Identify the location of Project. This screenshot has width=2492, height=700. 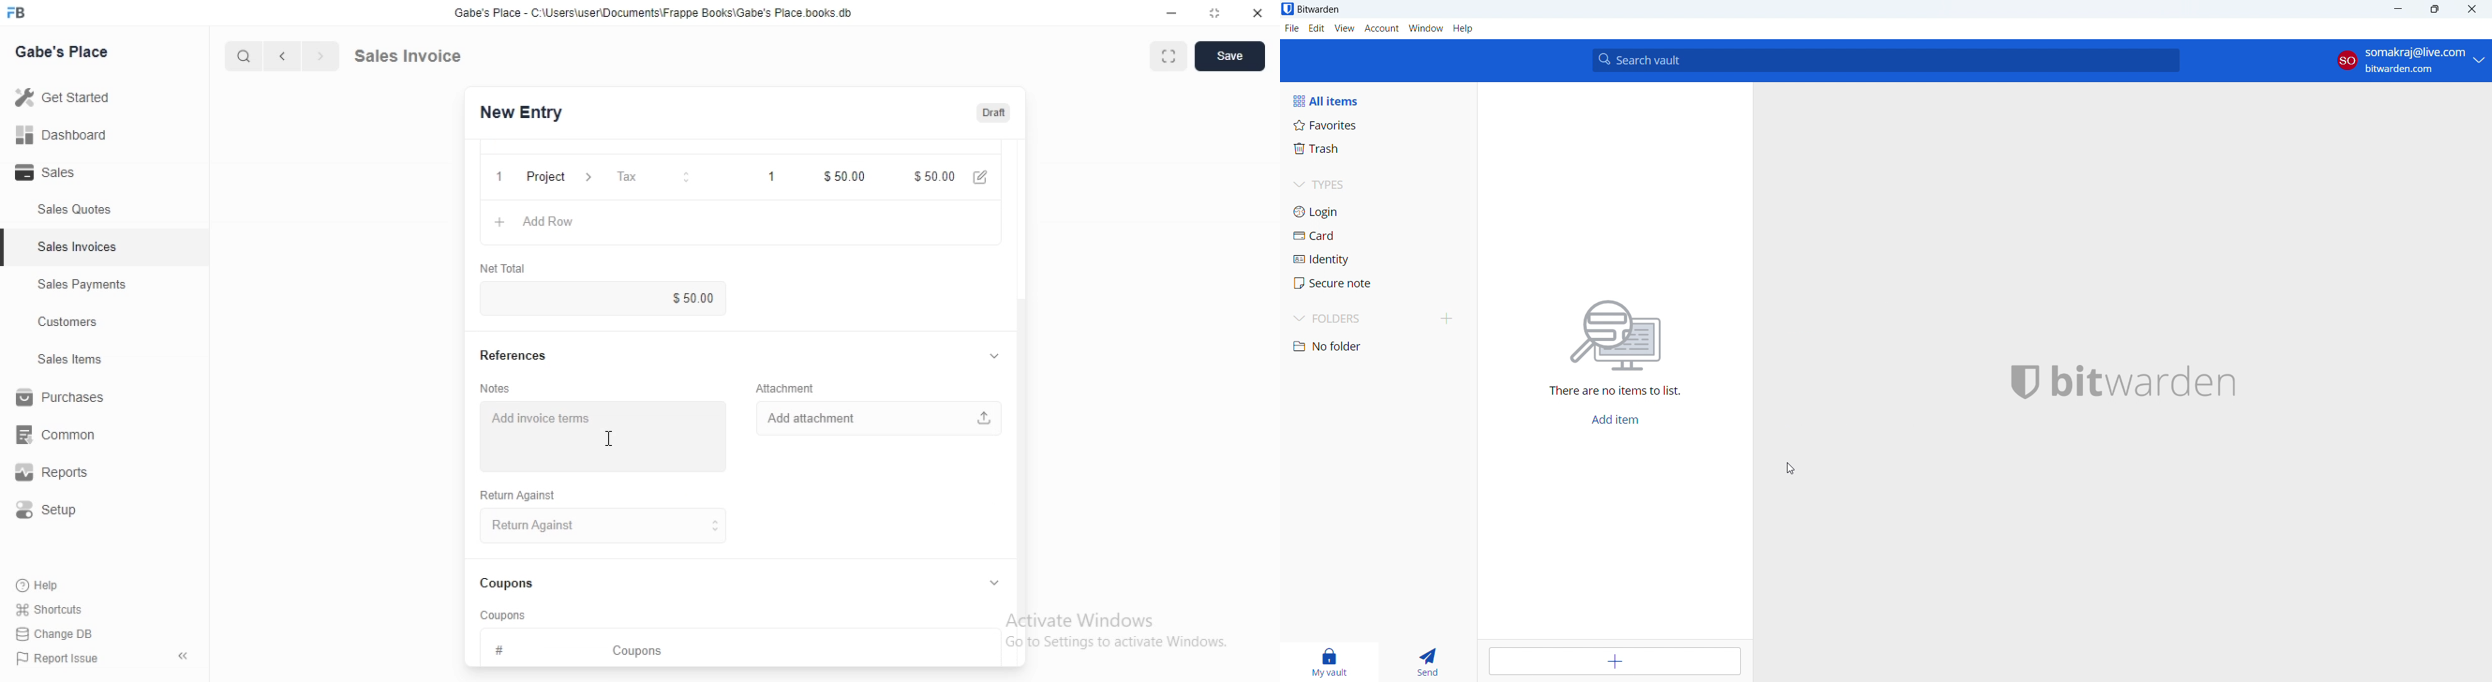
(557, 175).